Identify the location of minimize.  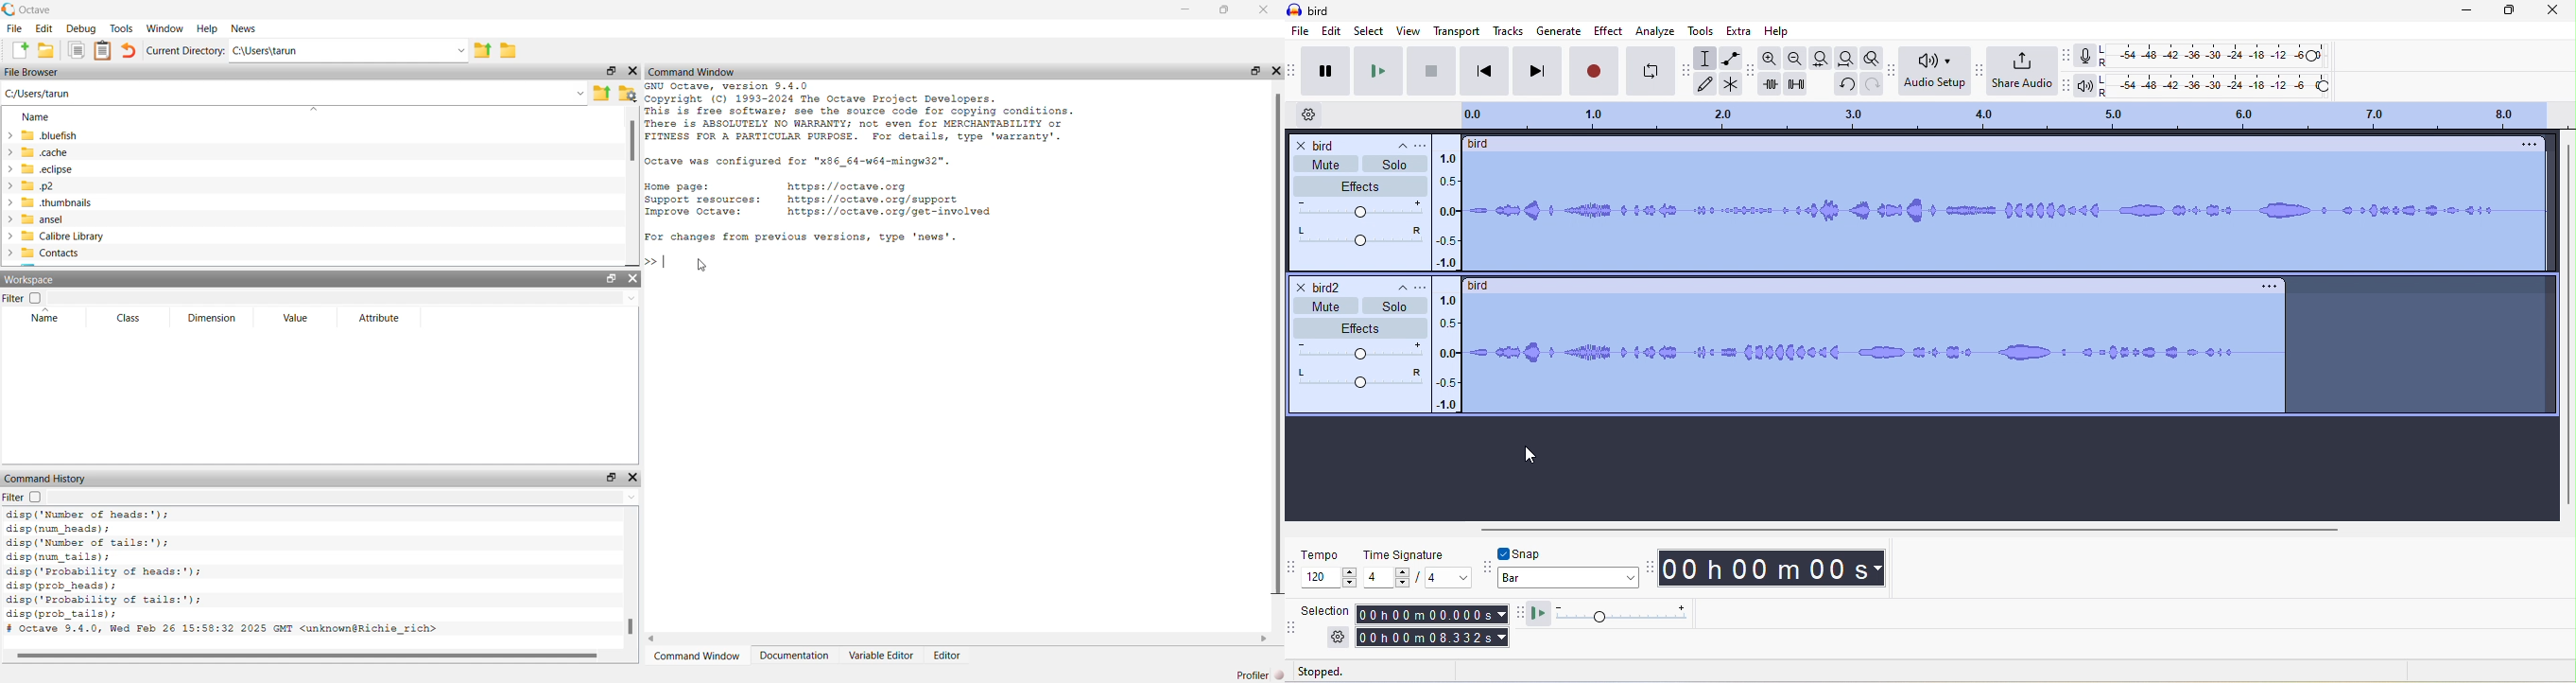
(1185, 9).